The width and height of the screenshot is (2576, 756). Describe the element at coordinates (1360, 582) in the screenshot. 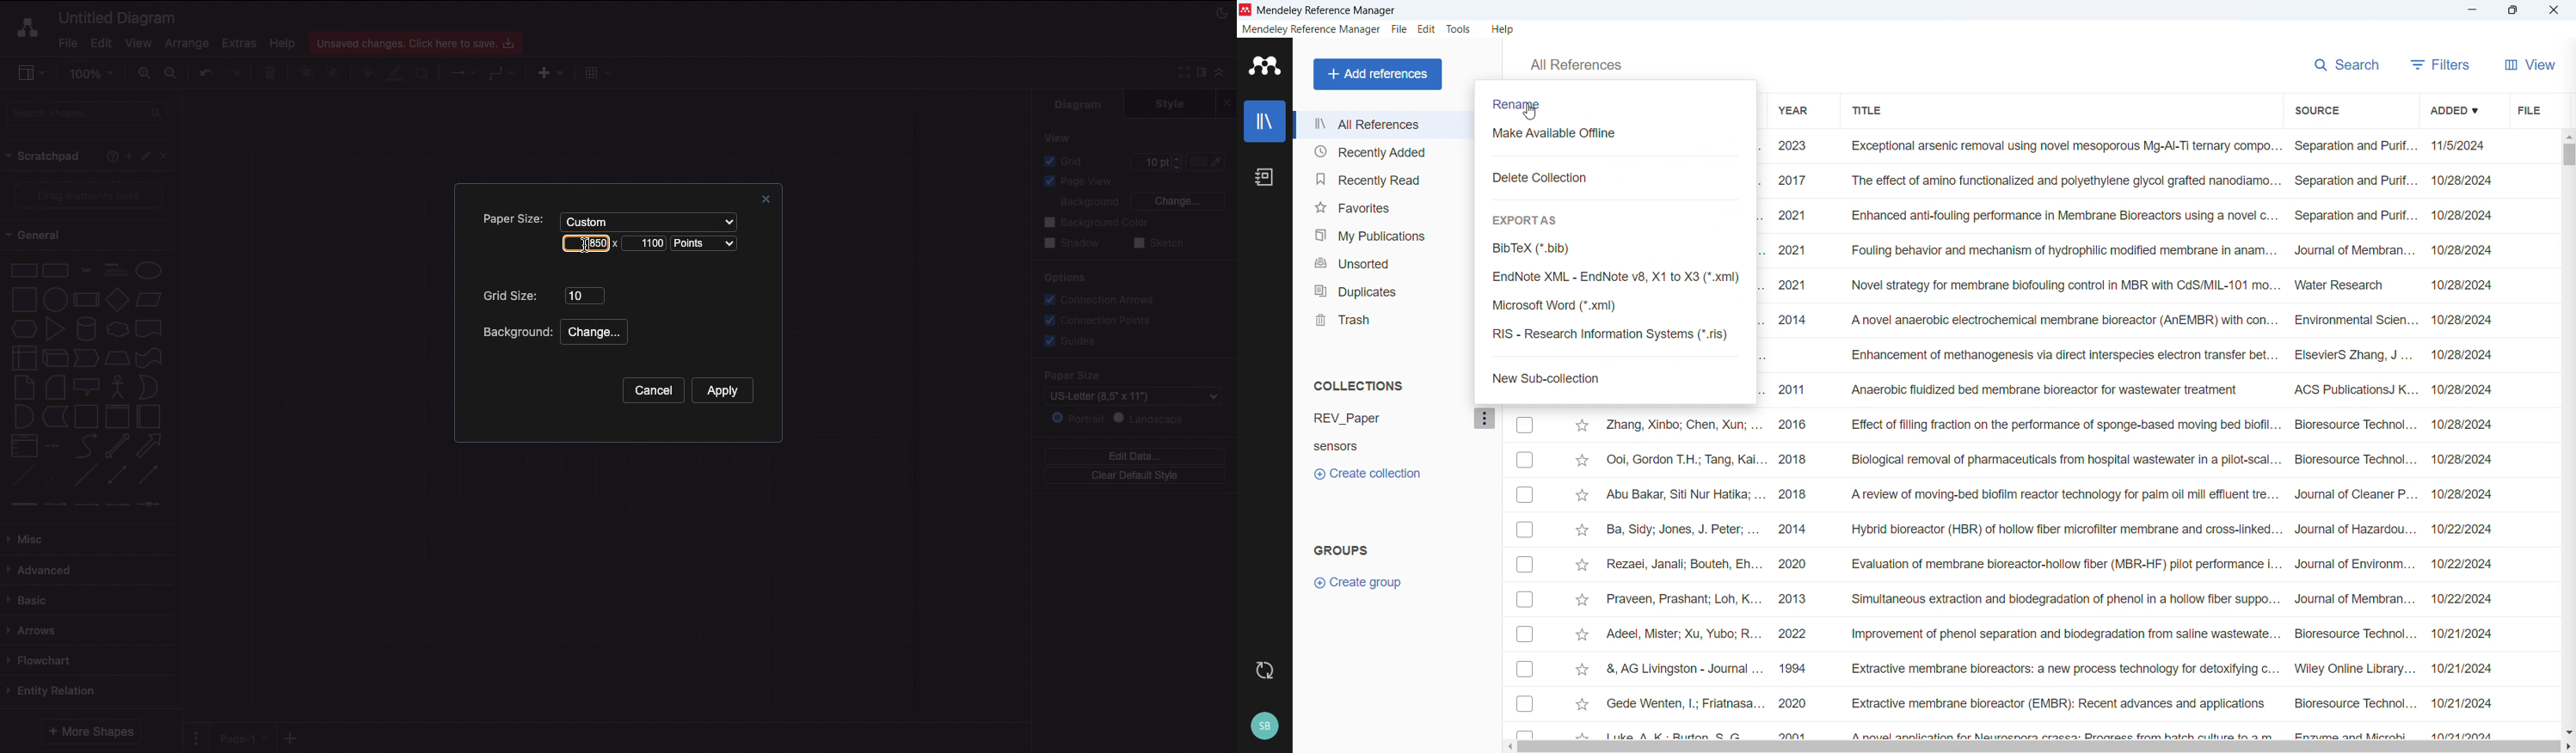

I see `Create group ` at that location.